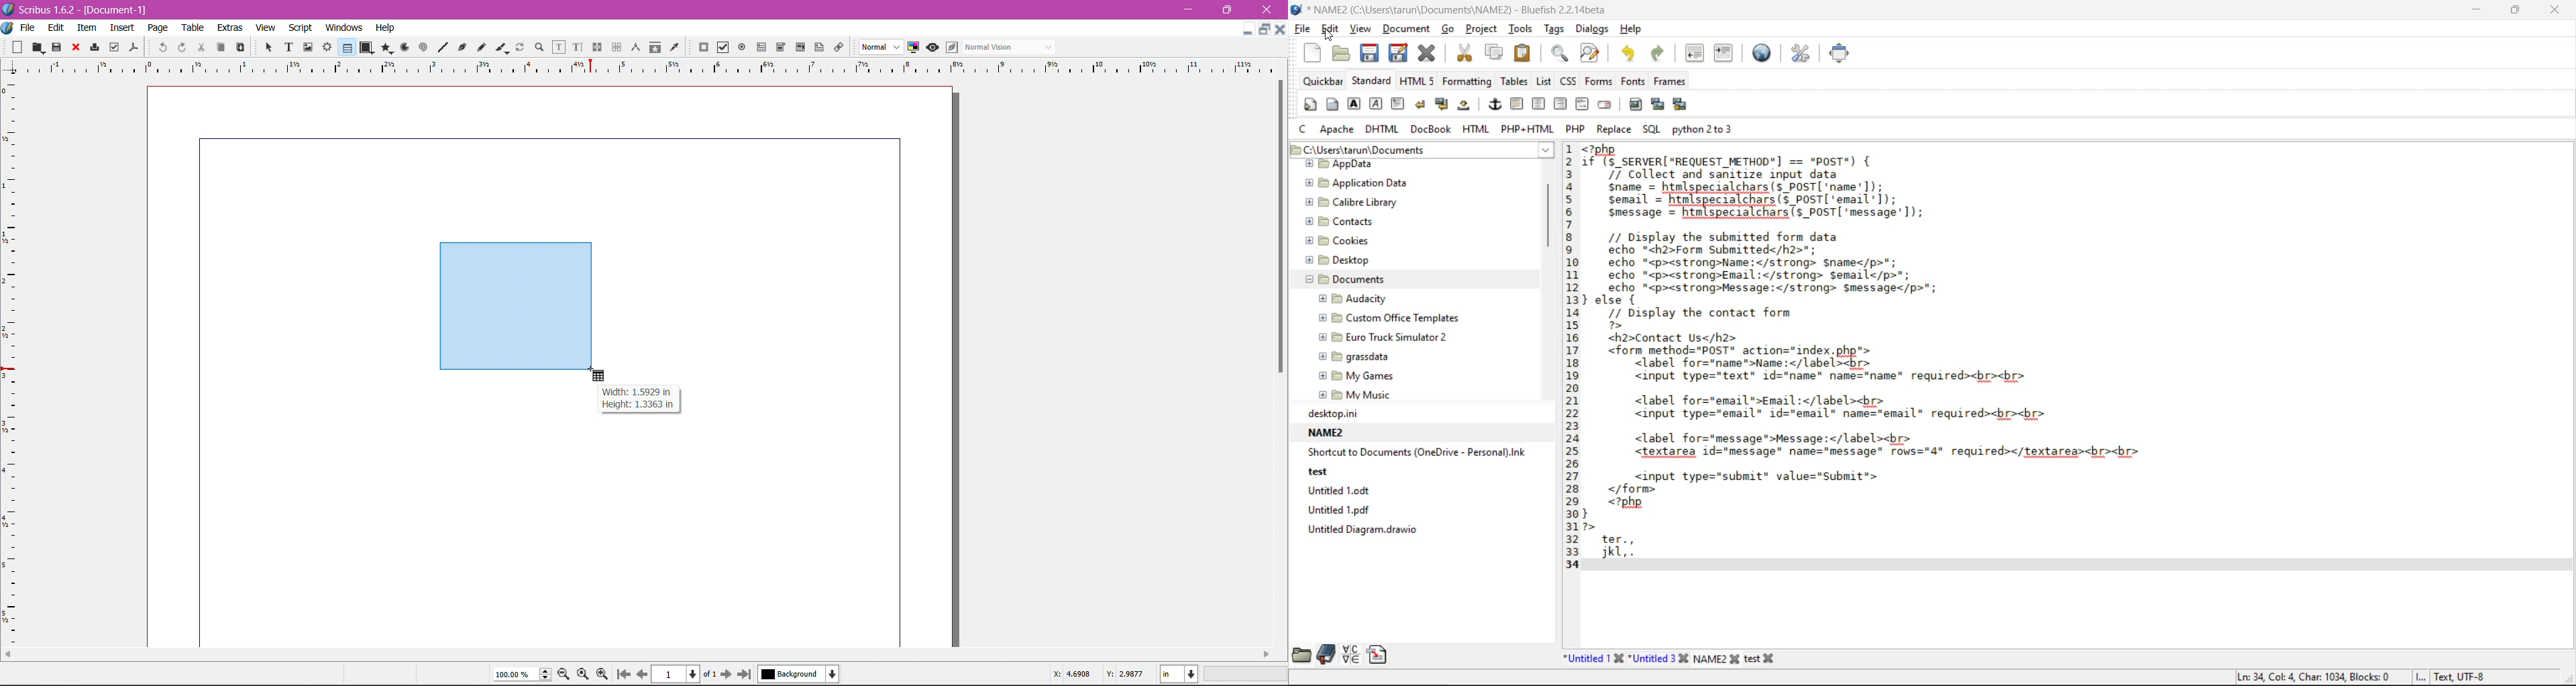 This screenshot has height=700, width=2576. What do you see at coordinates (596, 47) in the screenshot?
I see `Link Text Frames` at bounding box center [596, 47].